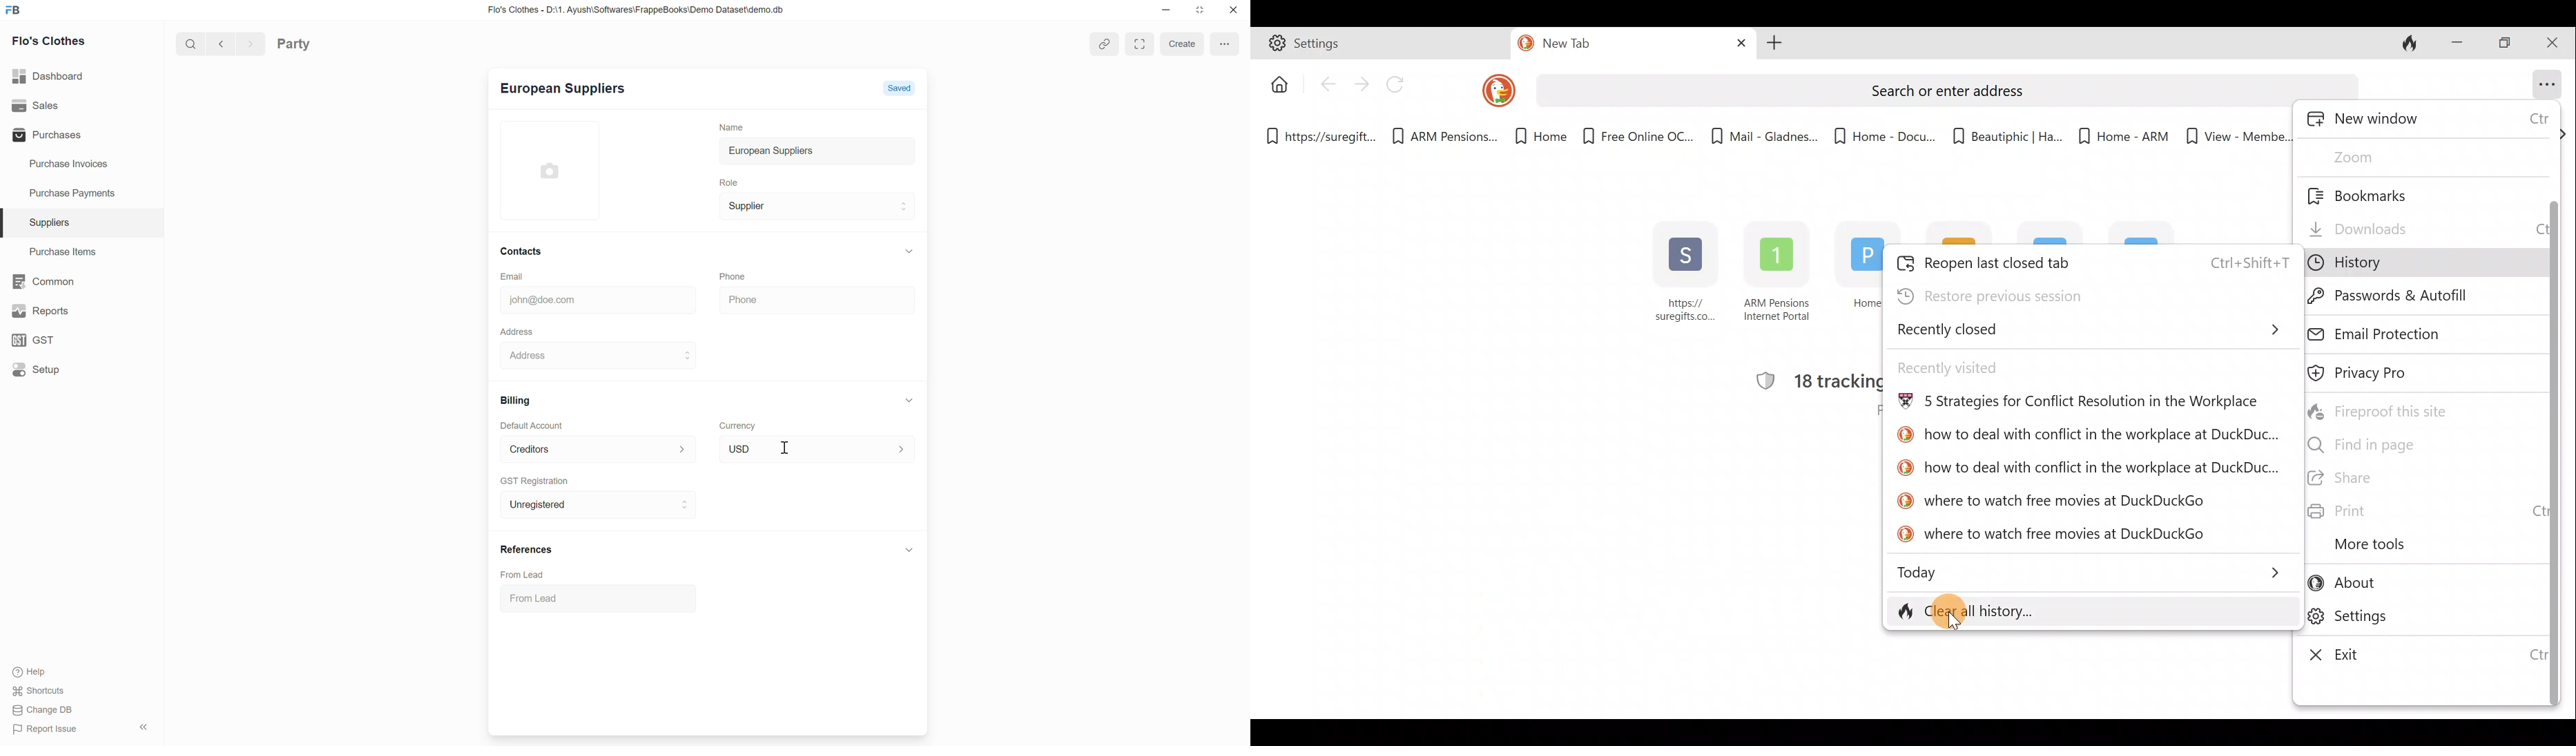  What do you see at coordinates (2420, 512) in the screenshot?
I see `Print` at bounding box center [2420, 512].